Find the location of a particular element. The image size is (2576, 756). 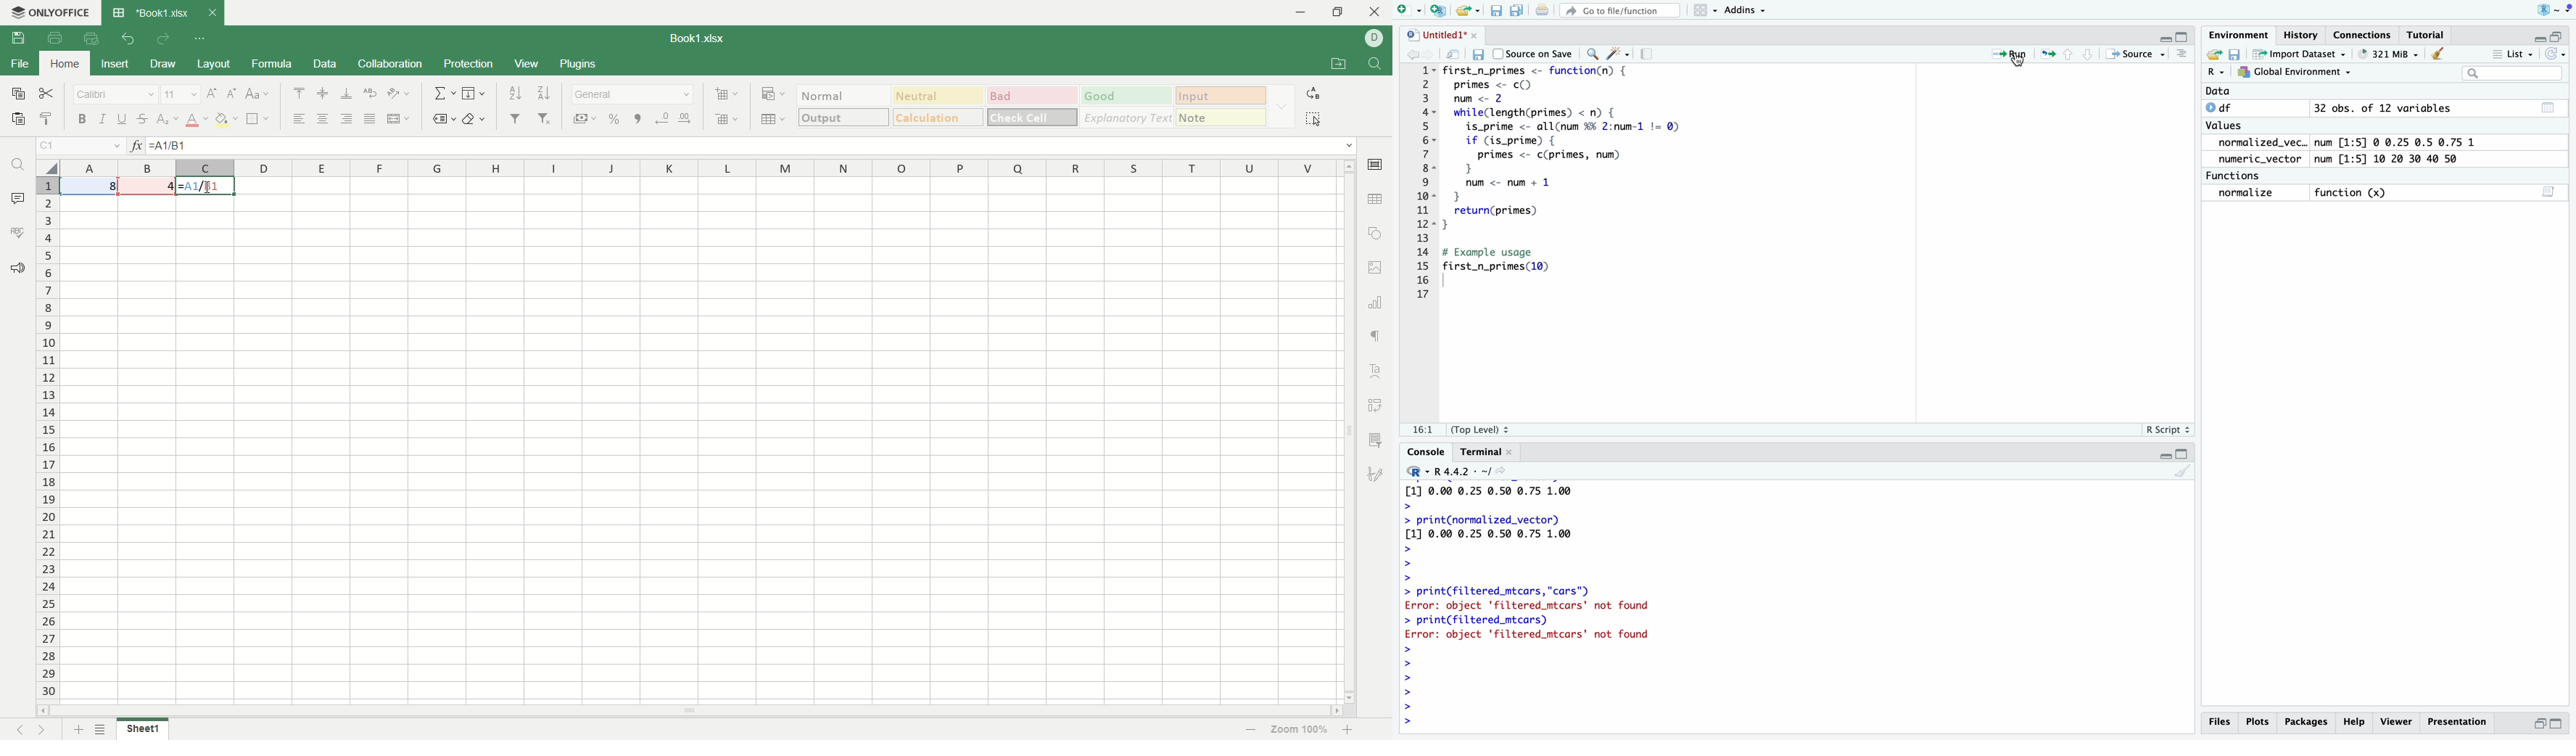

4 is located at coordinates (147, 185).